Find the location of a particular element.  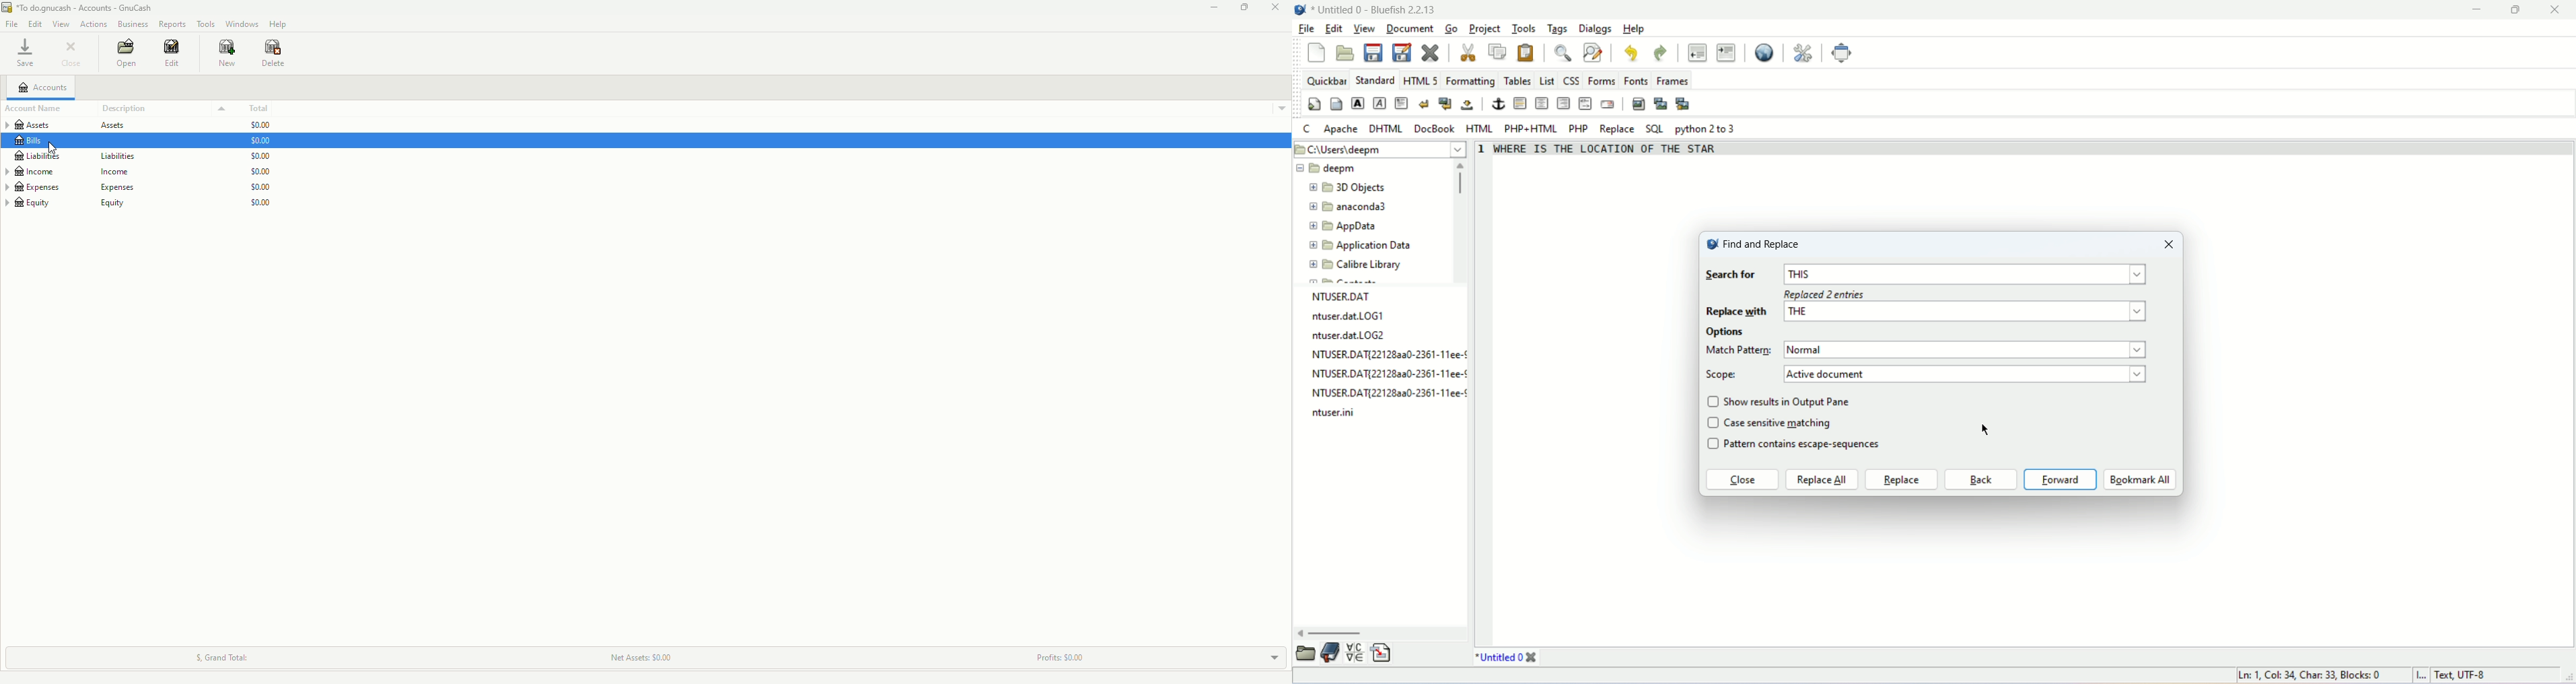

paste is located at coordinates (1526, 53).